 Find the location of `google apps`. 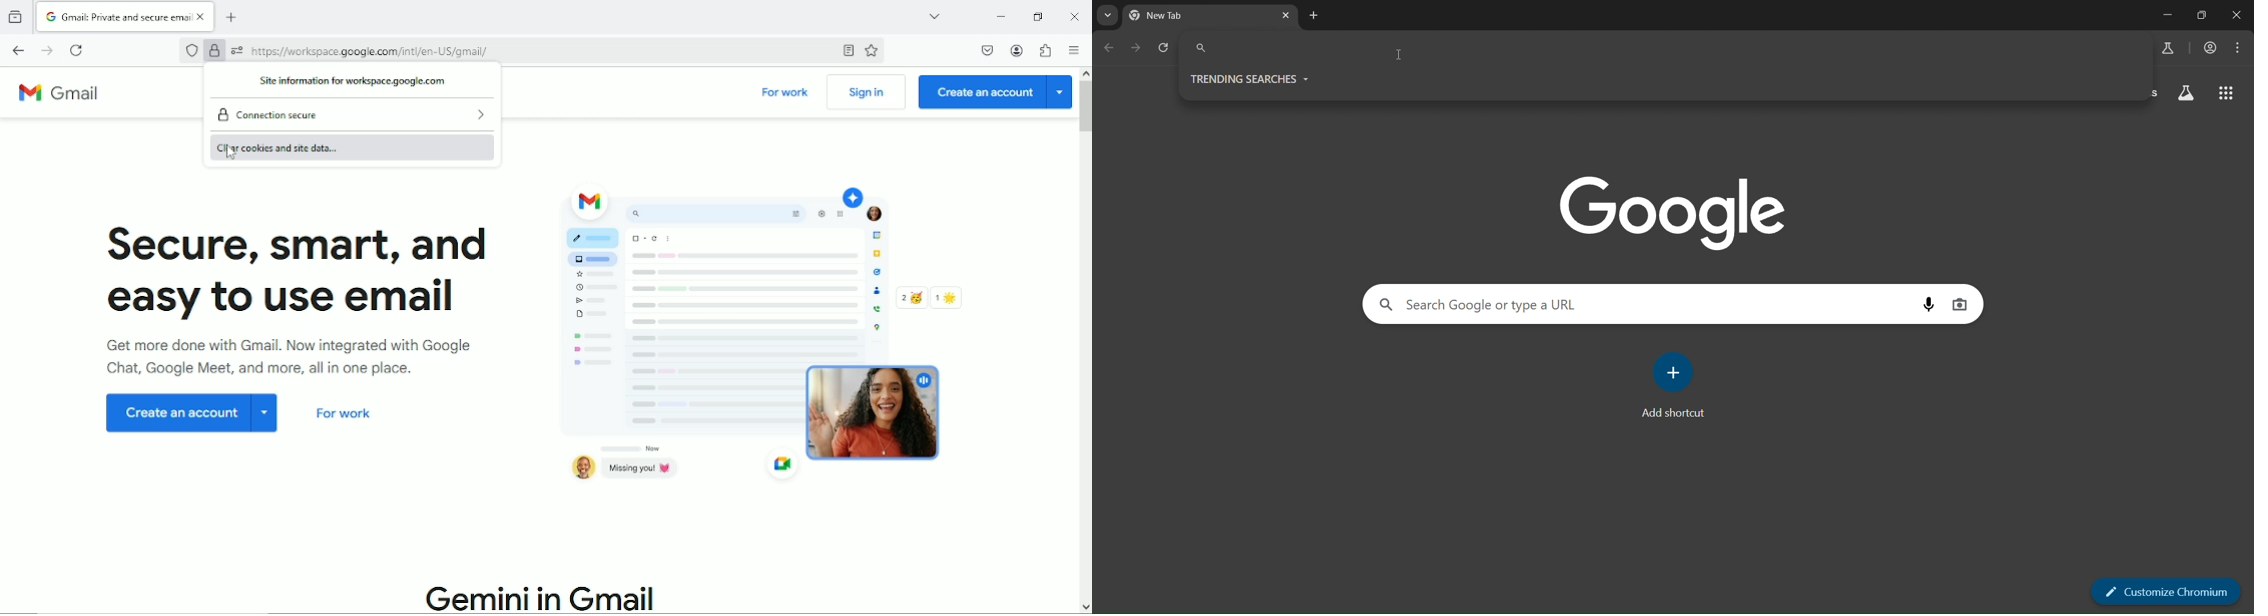

google apps is located at coordinates (2226, 94).